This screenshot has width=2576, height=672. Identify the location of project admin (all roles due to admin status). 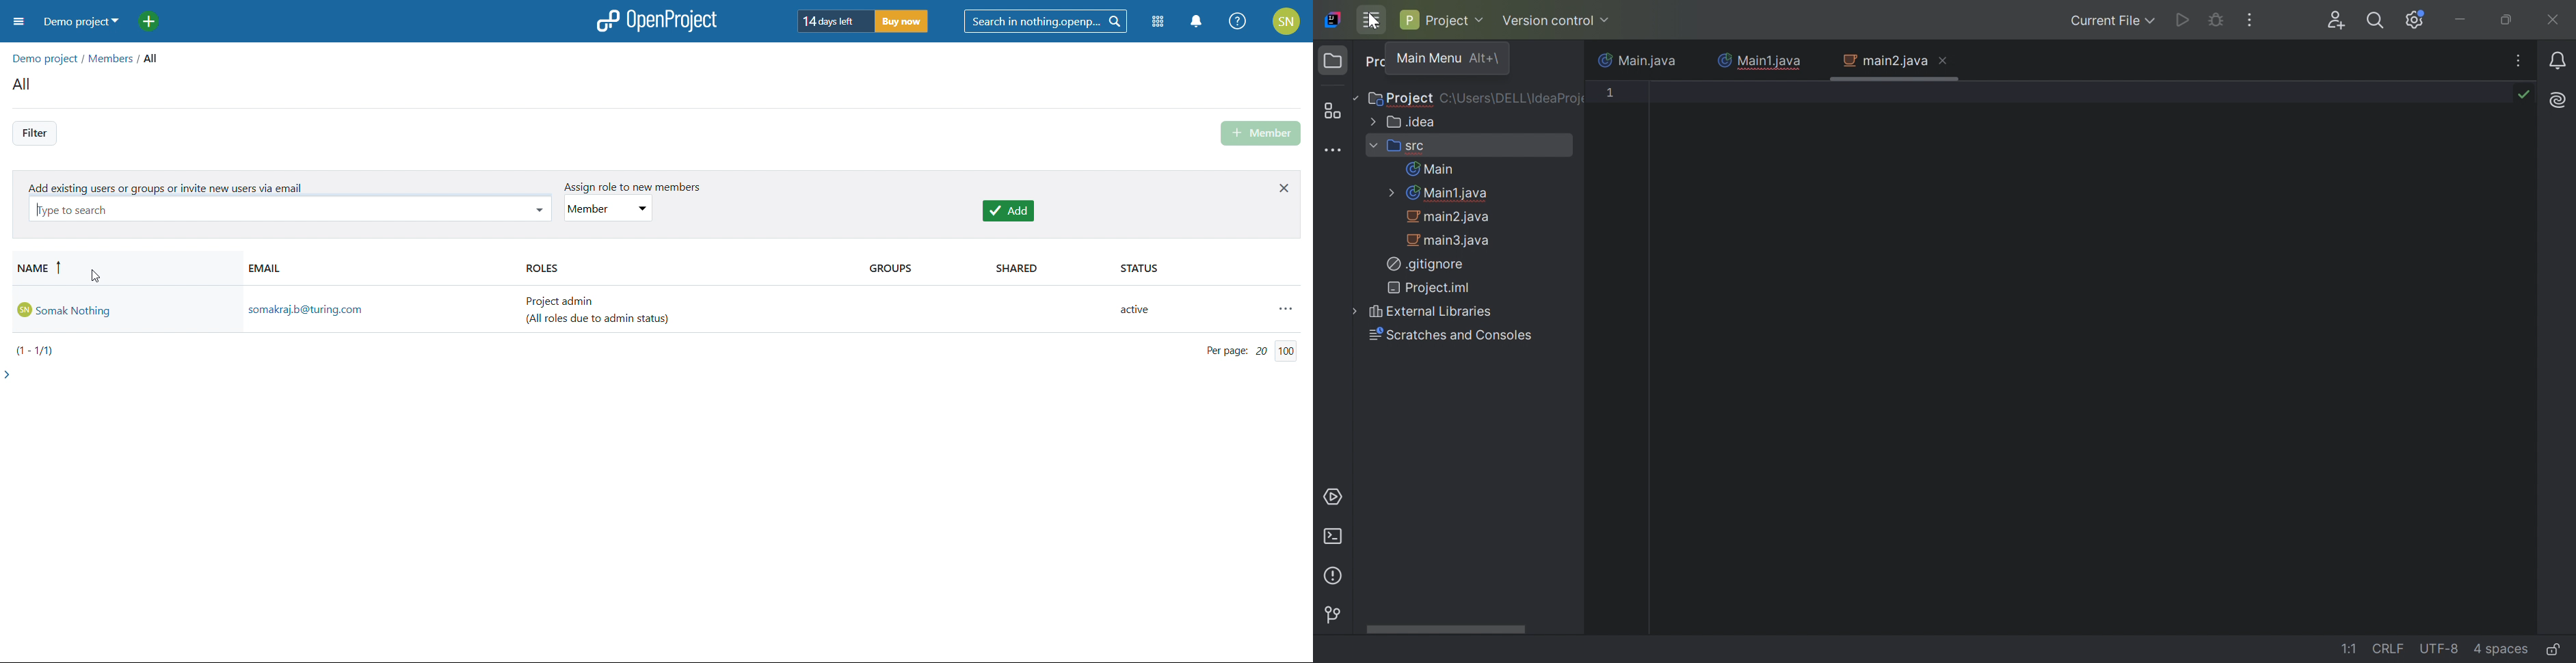
(605, 310).